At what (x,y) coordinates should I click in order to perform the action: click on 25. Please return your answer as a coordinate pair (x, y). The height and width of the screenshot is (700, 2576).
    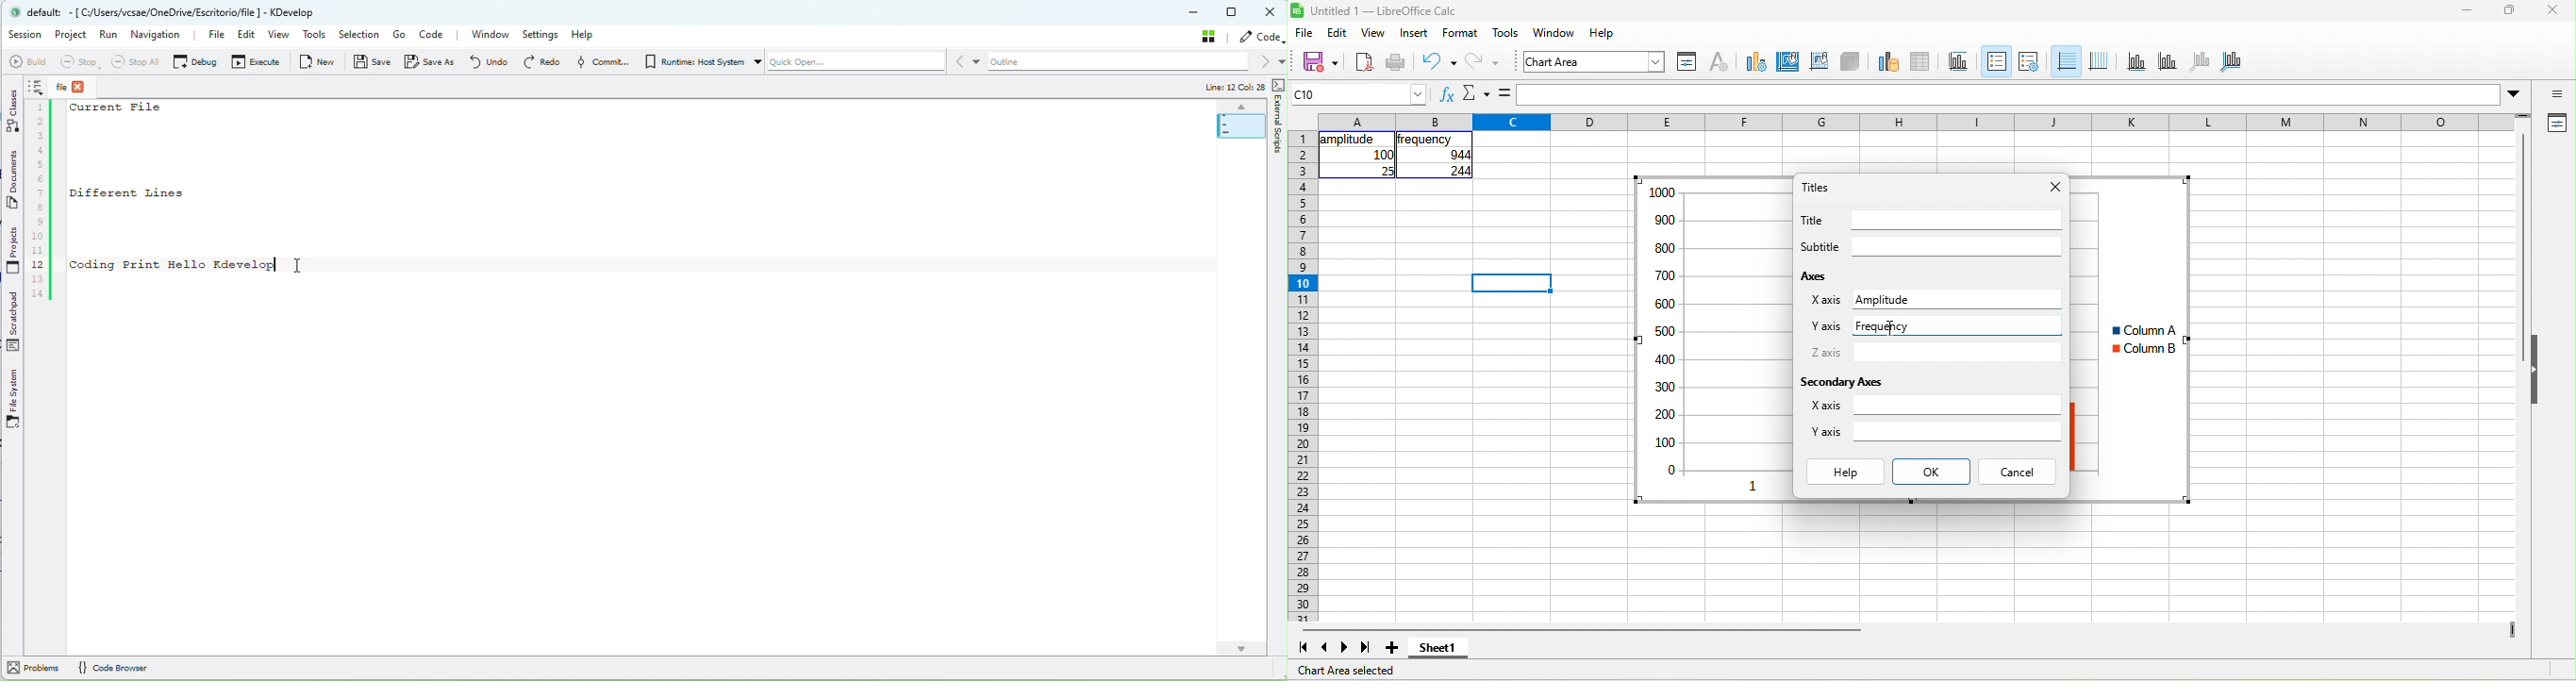
    Looking at the image, I should click on (1387, 171).